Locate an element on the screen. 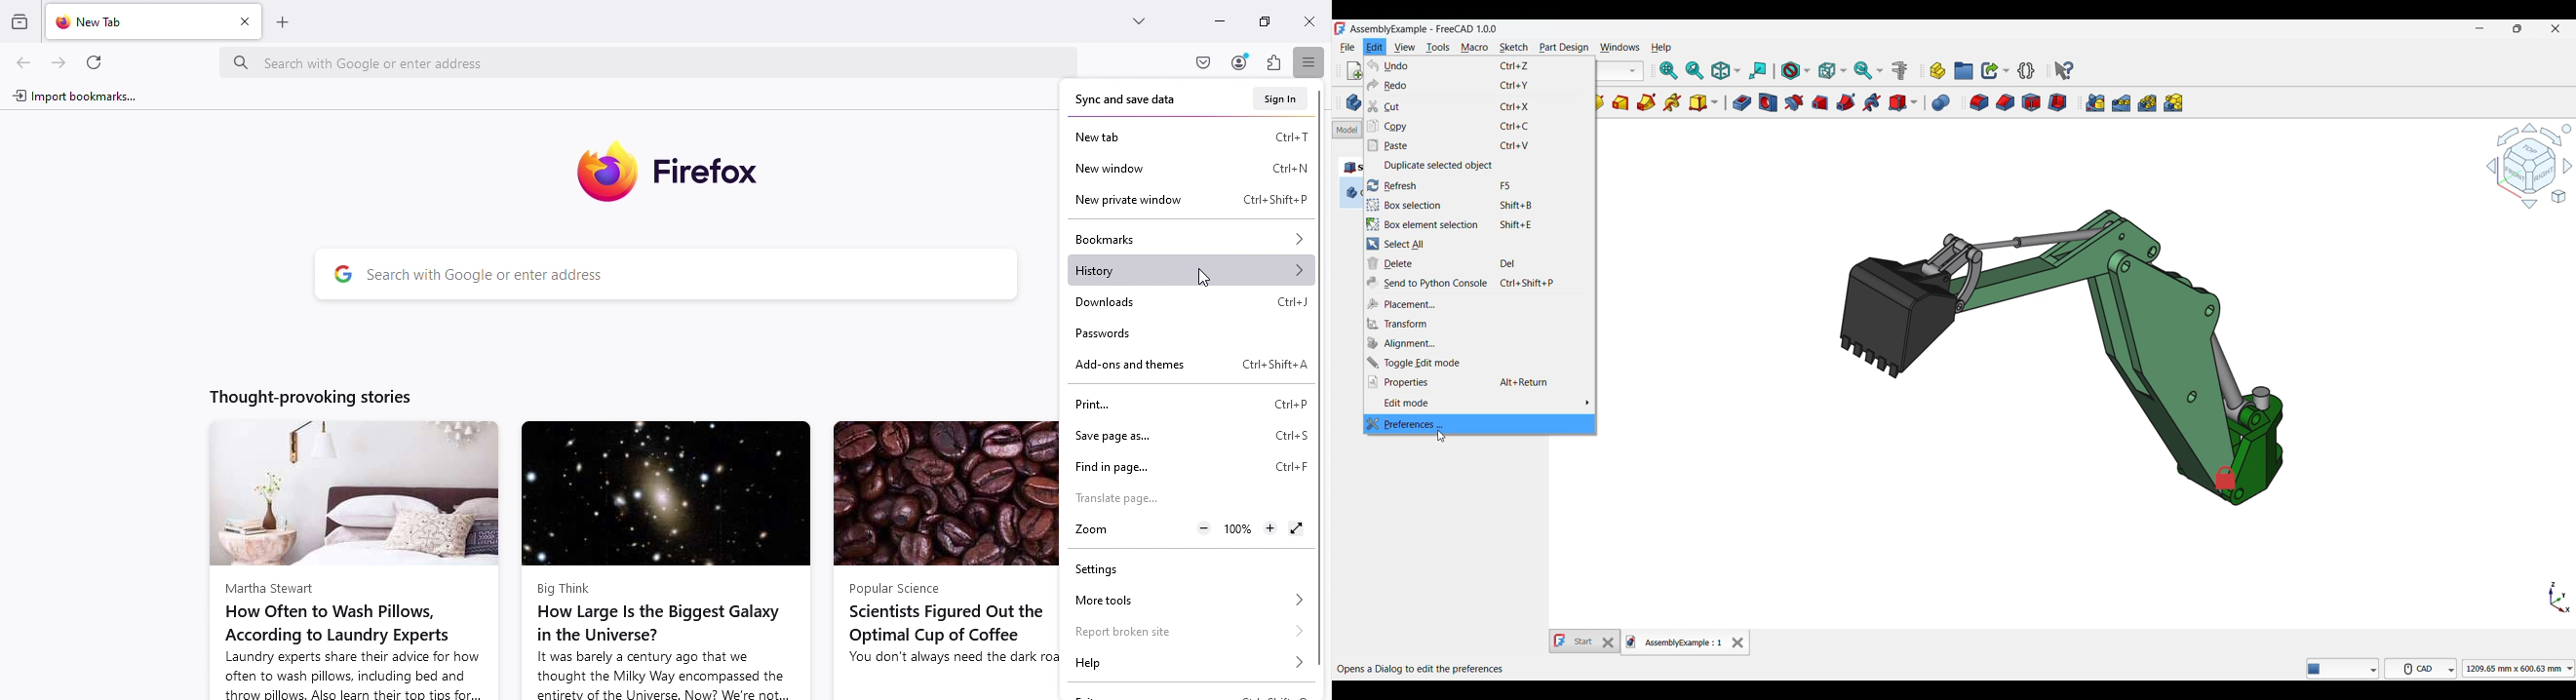 Image resolution: width=2576 pixels, height=700 pixels. Subtractive helix is located at coordinates (1872, 103).